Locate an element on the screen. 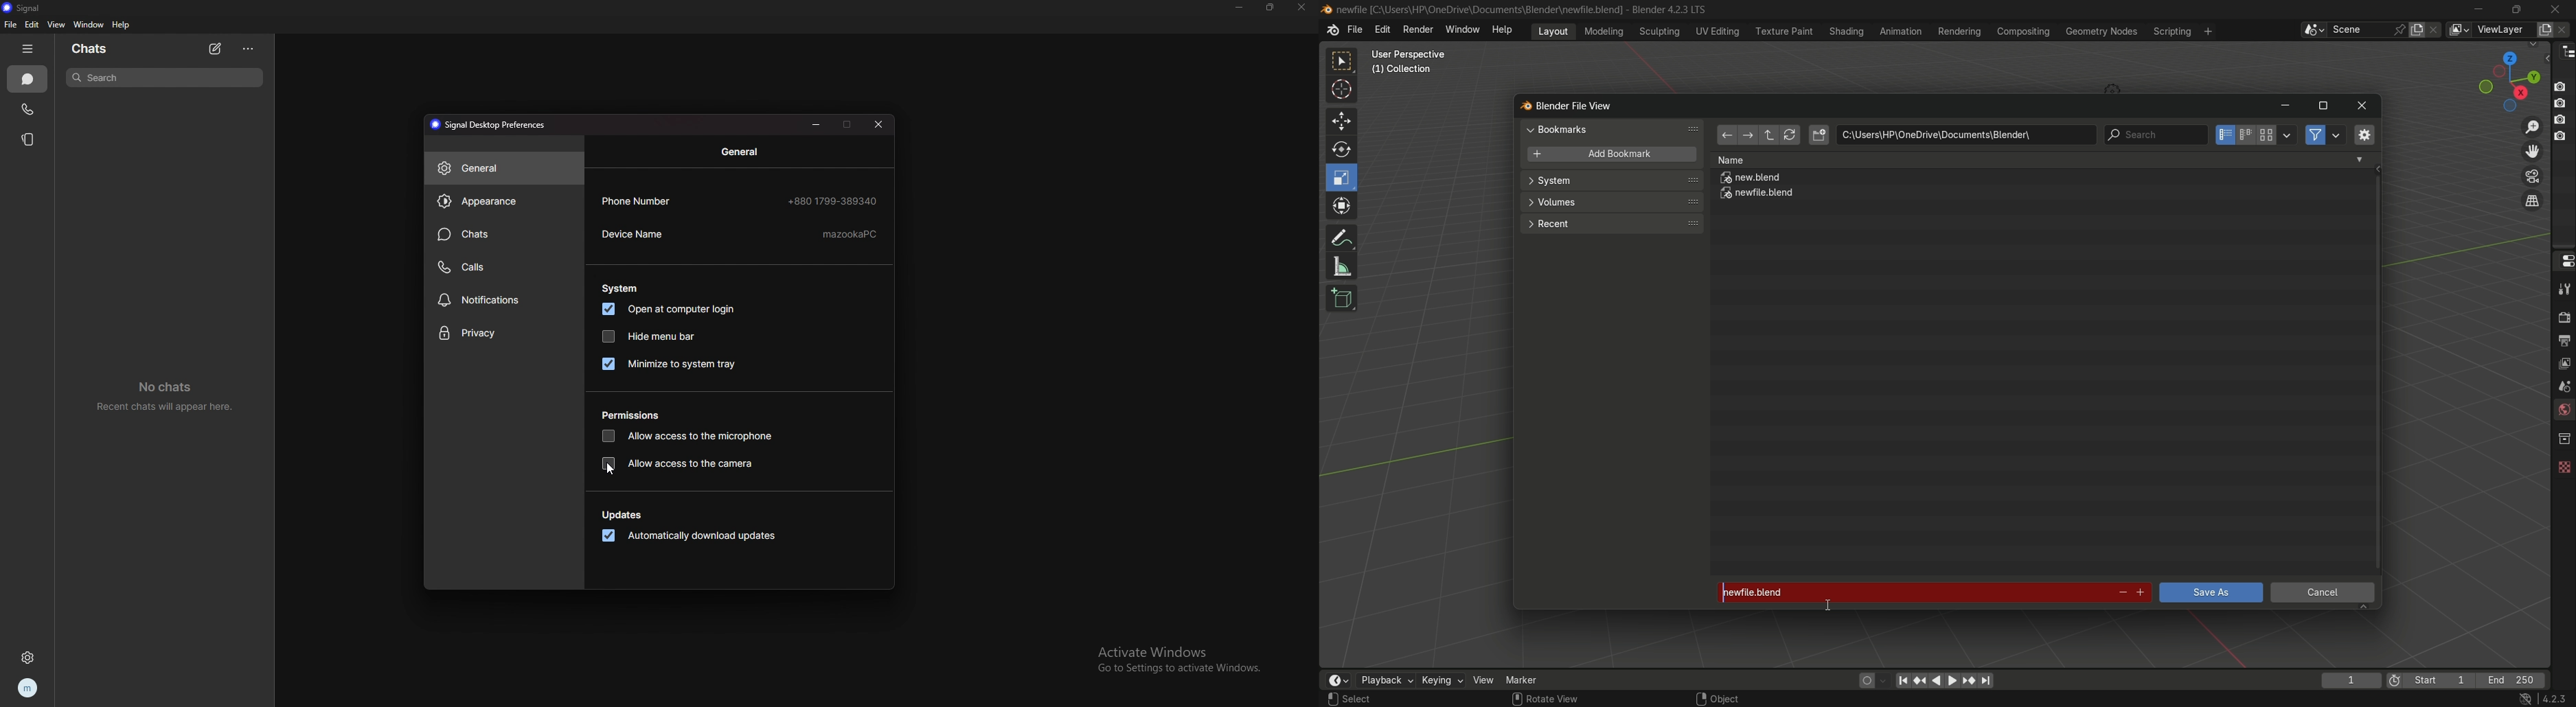 The height and width of the screenshot is (728, 2576). file menu is located at coordinates (1355, 30).